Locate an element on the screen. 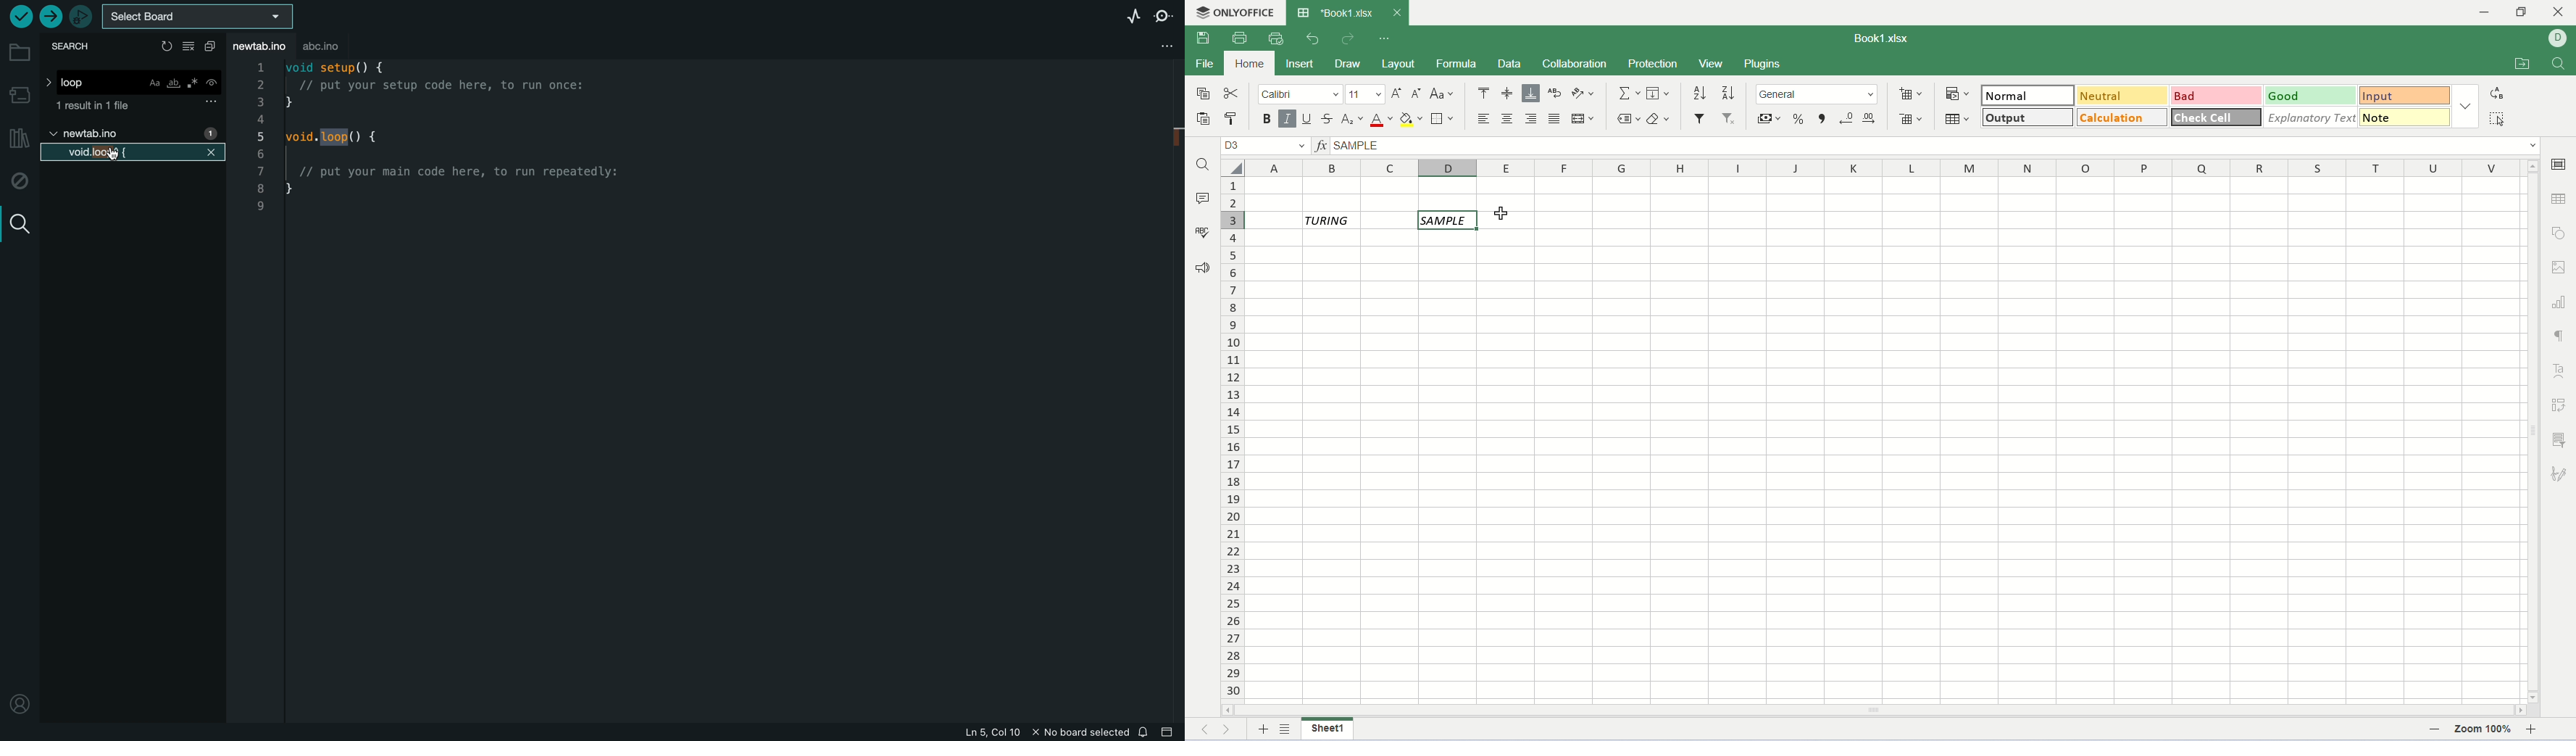 This screenshot has height=756, width=2576. active cell is located at coordinates (1448, 220).